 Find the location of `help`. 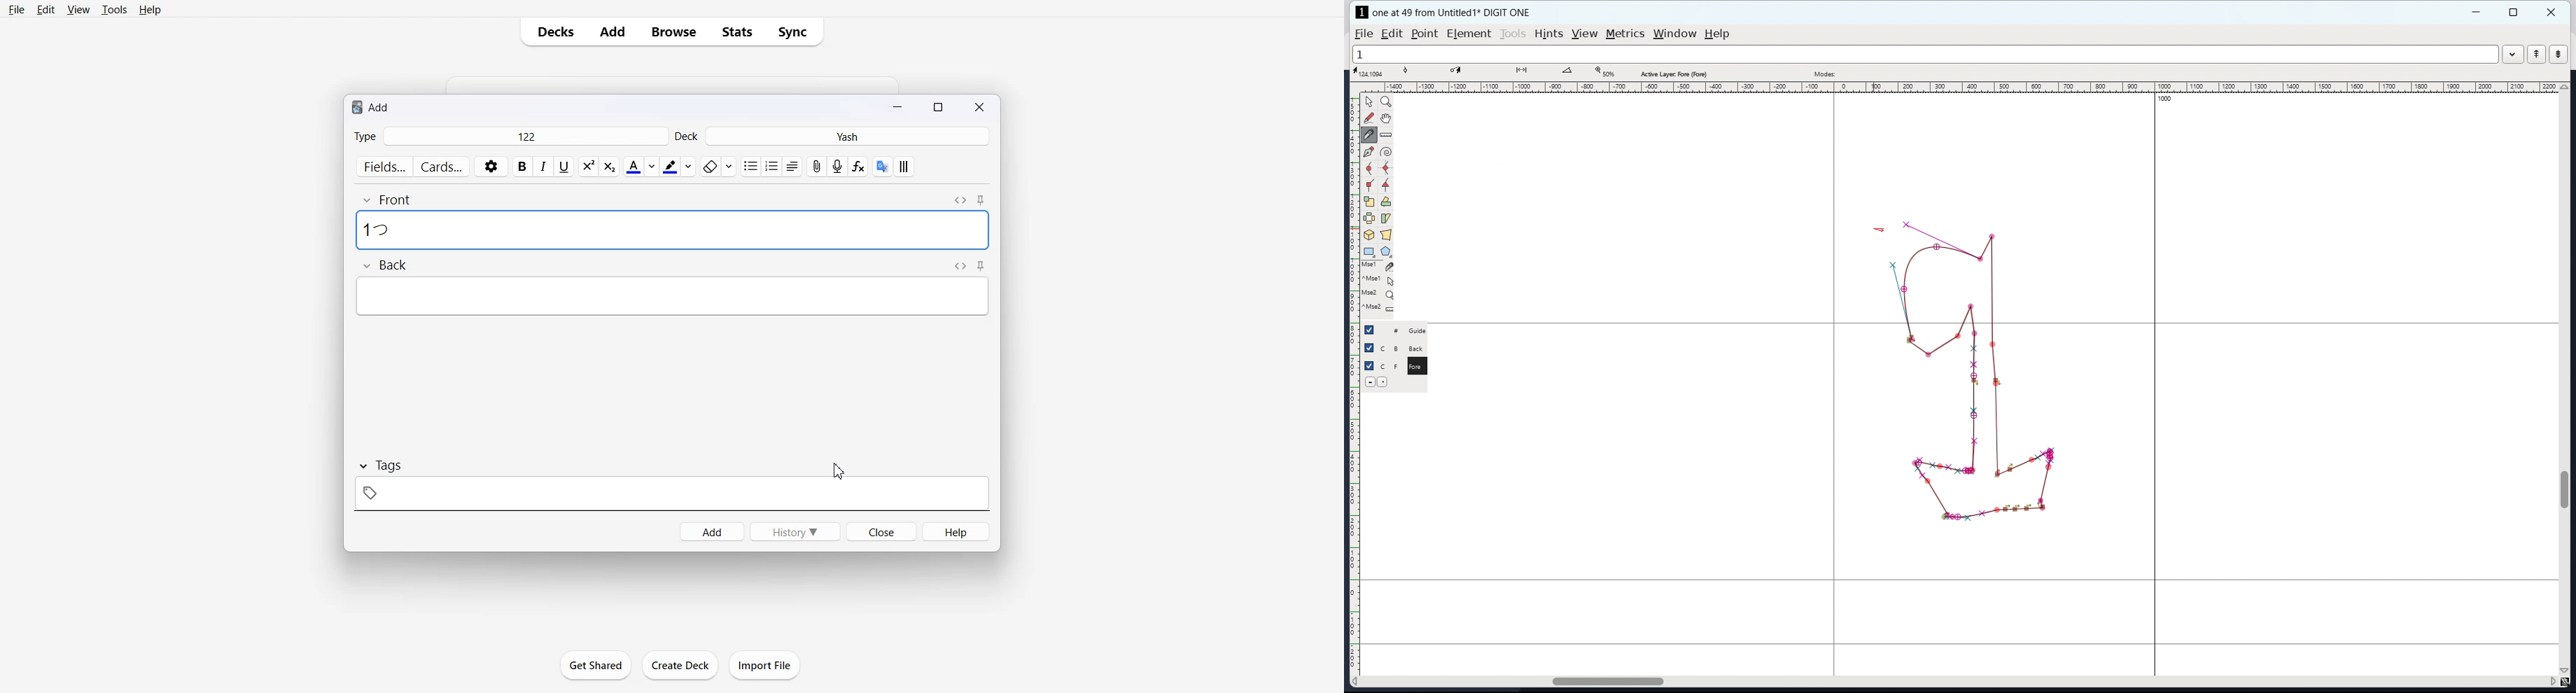

help is located at coordinates (1717, 34).